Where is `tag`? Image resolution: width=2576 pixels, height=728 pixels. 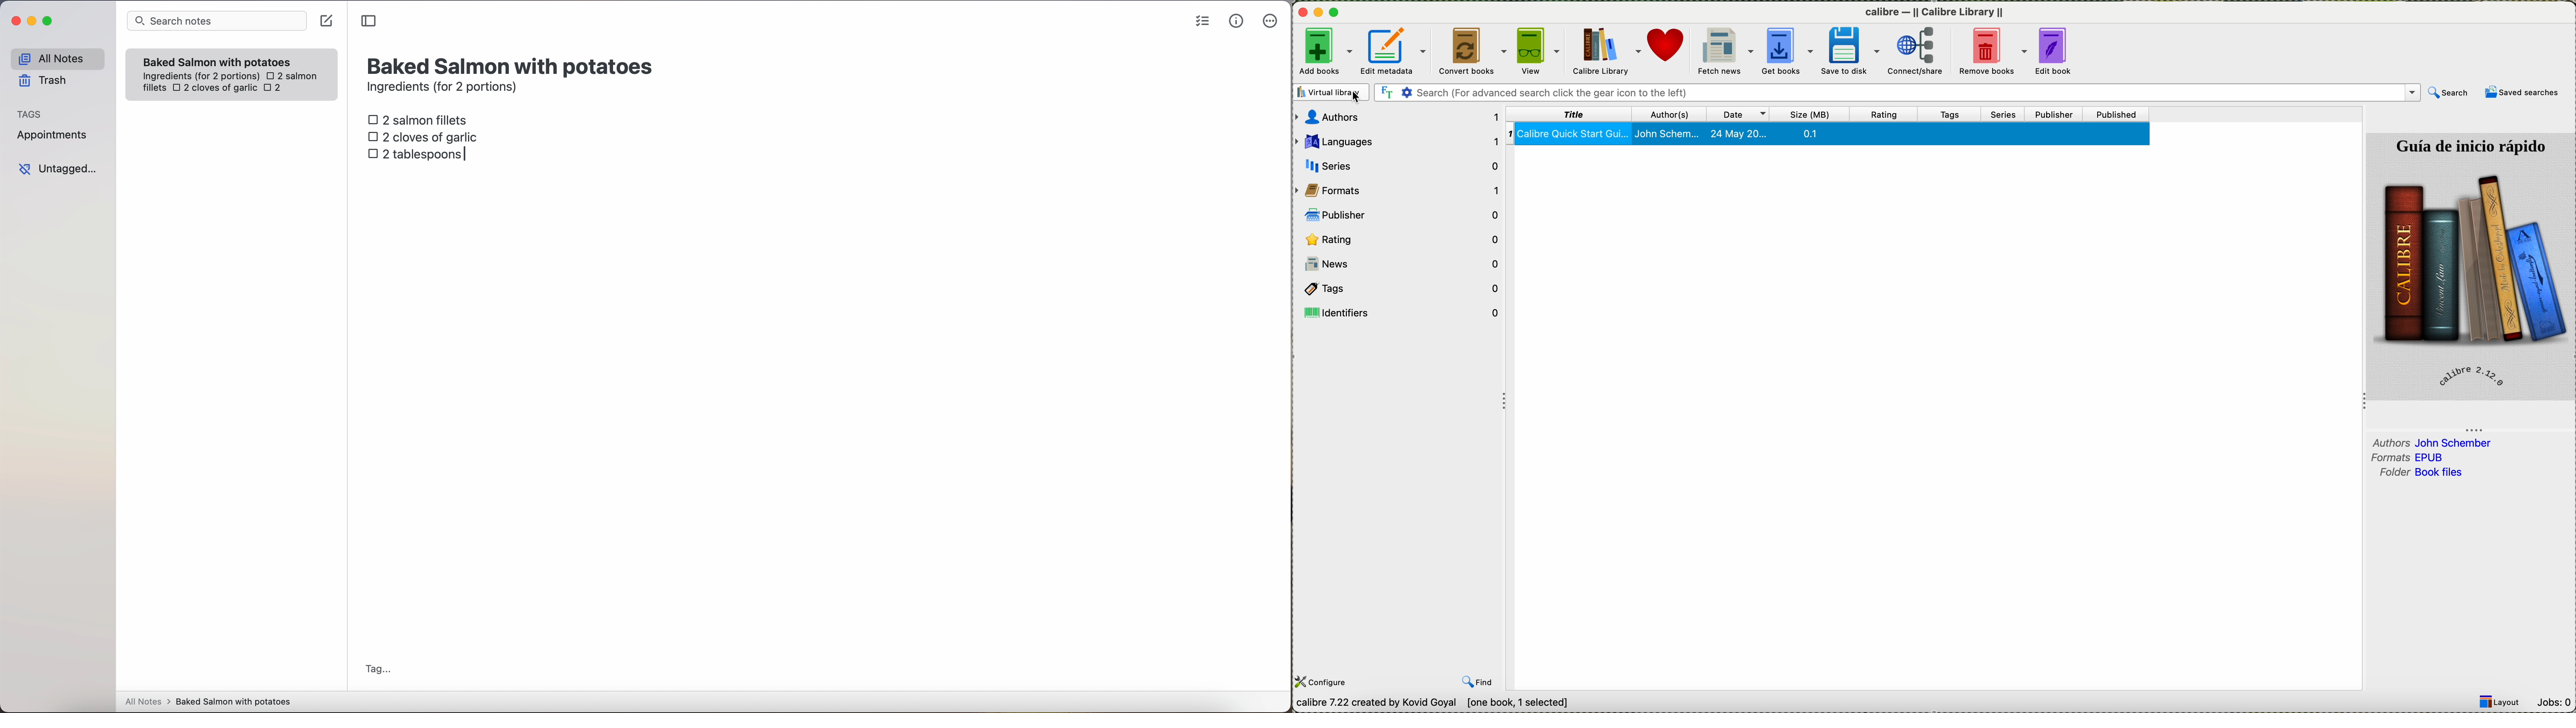
tag is located at coordinates (377, 670).